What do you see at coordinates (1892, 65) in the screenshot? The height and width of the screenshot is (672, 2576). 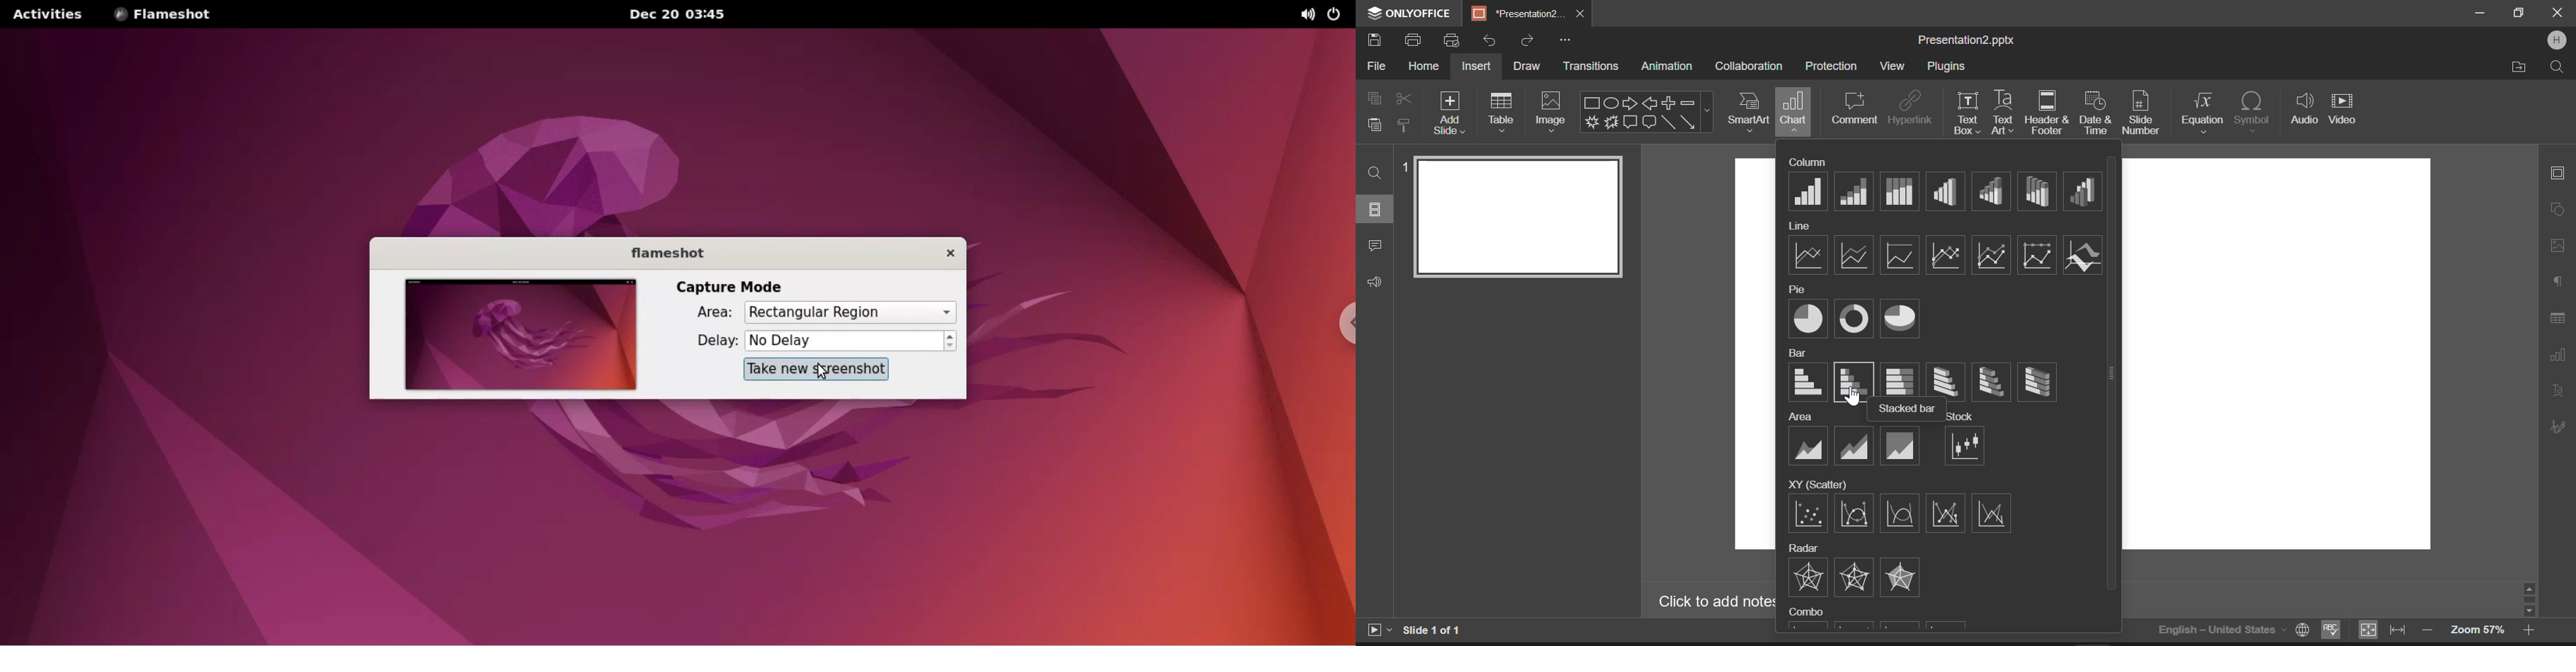 I see `View` at bounding box center [1892, 65].